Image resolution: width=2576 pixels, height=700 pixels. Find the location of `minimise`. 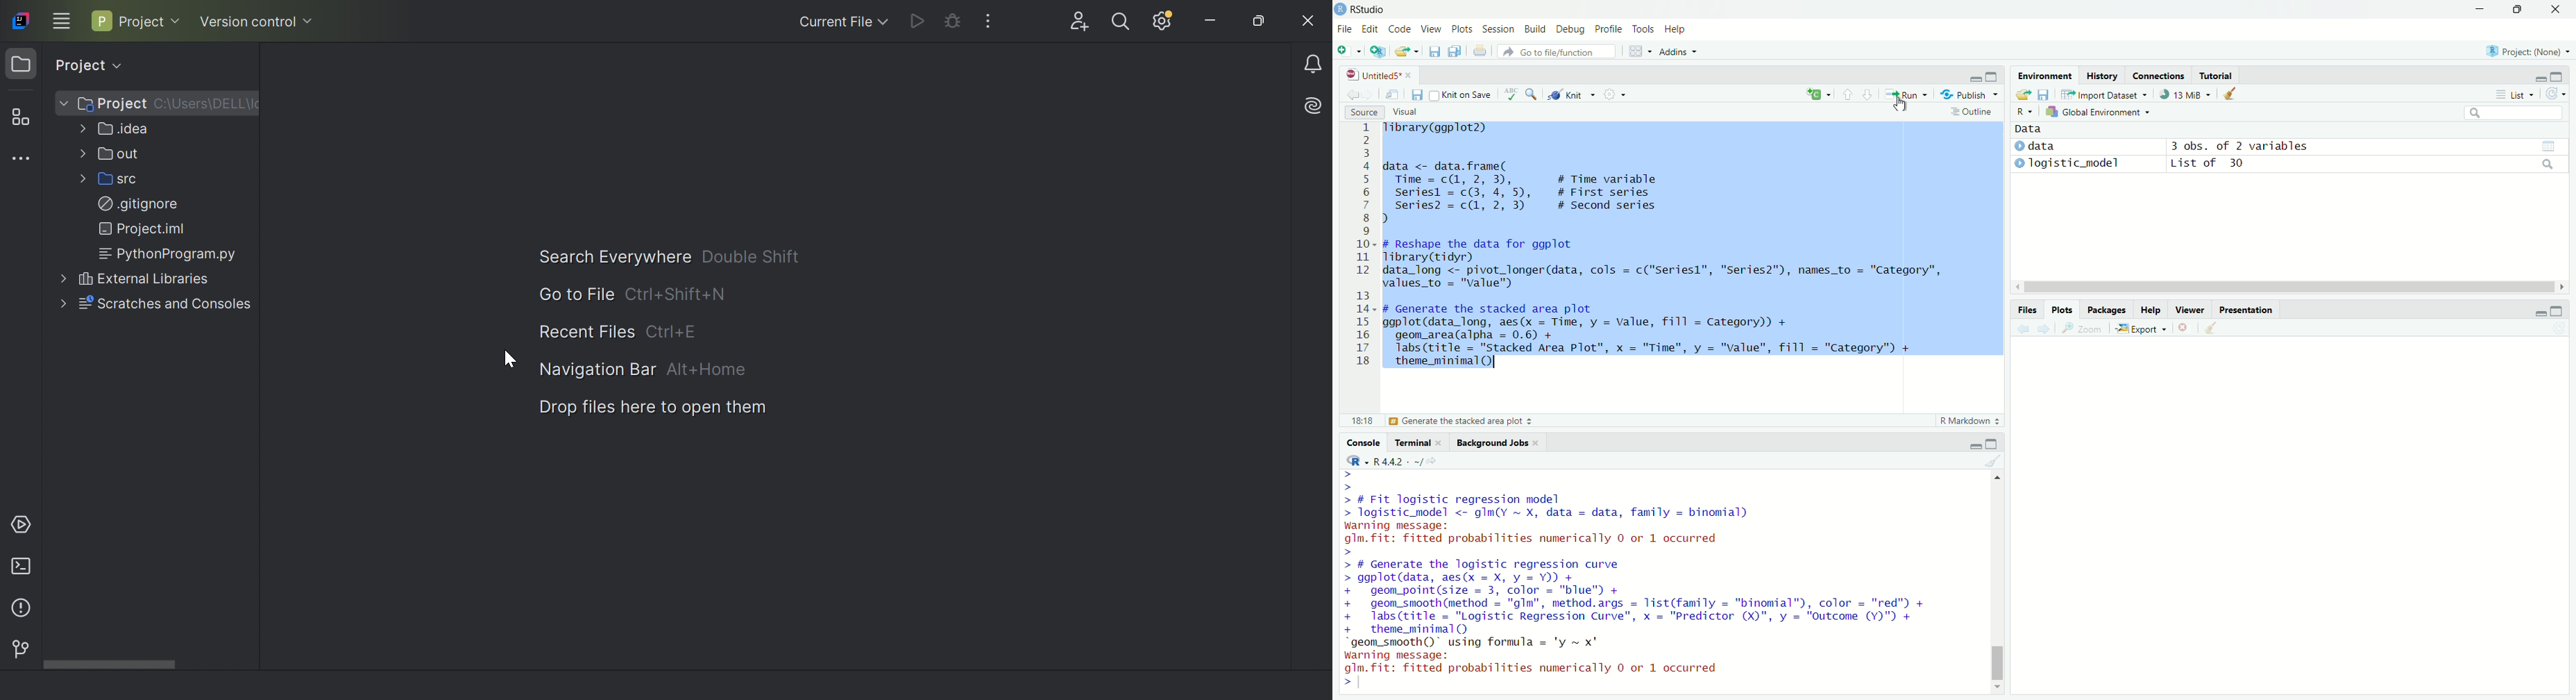

minimise is located at coordinates (1967, 75).